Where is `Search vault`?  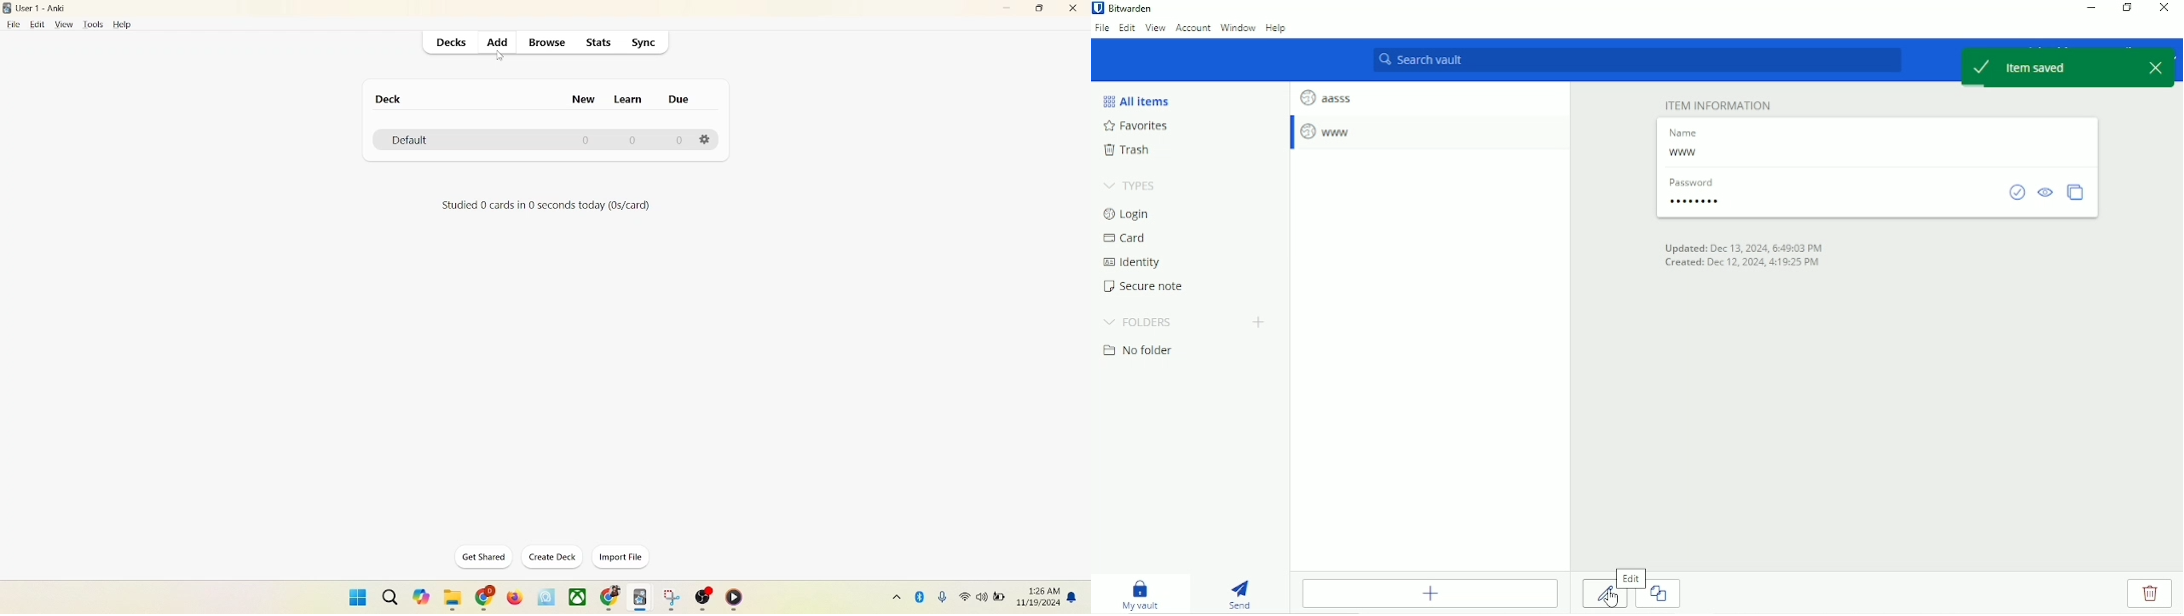
Search vault is located at coordinates (1638, 61).